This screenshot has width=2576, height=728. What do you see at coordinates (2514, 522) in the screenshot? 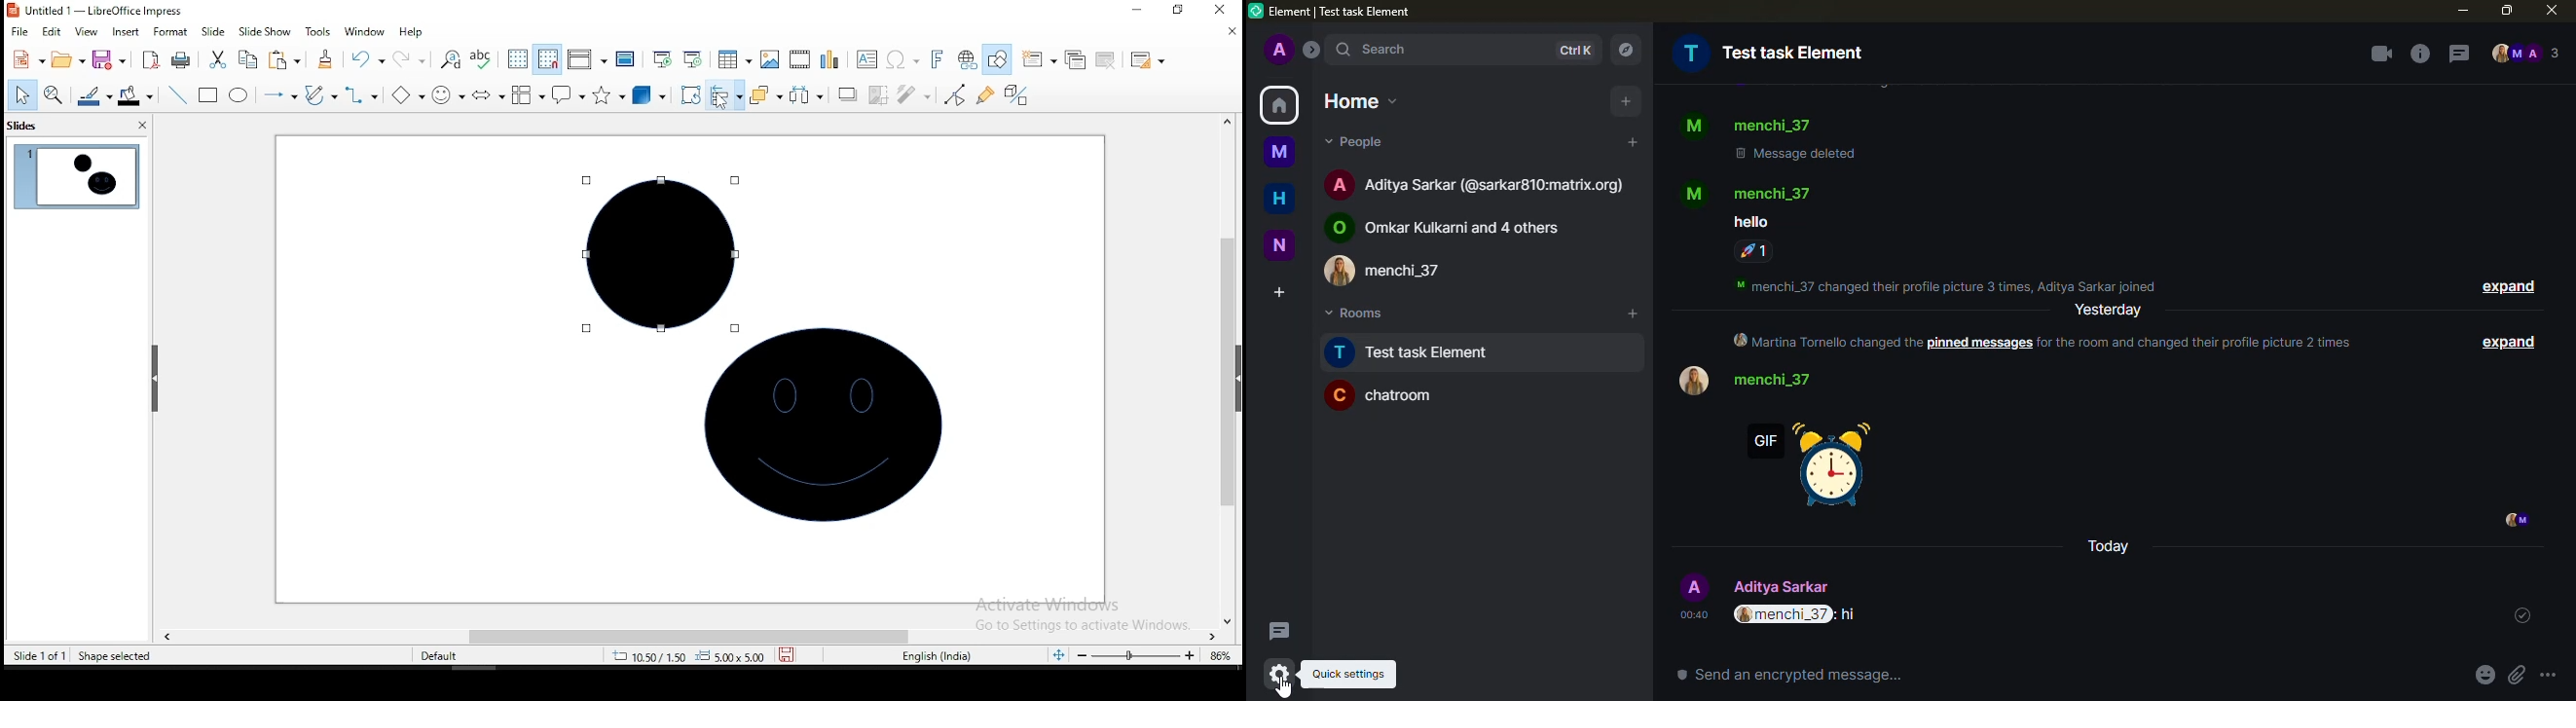
I see `seen` at bounding box center [2514, 522].